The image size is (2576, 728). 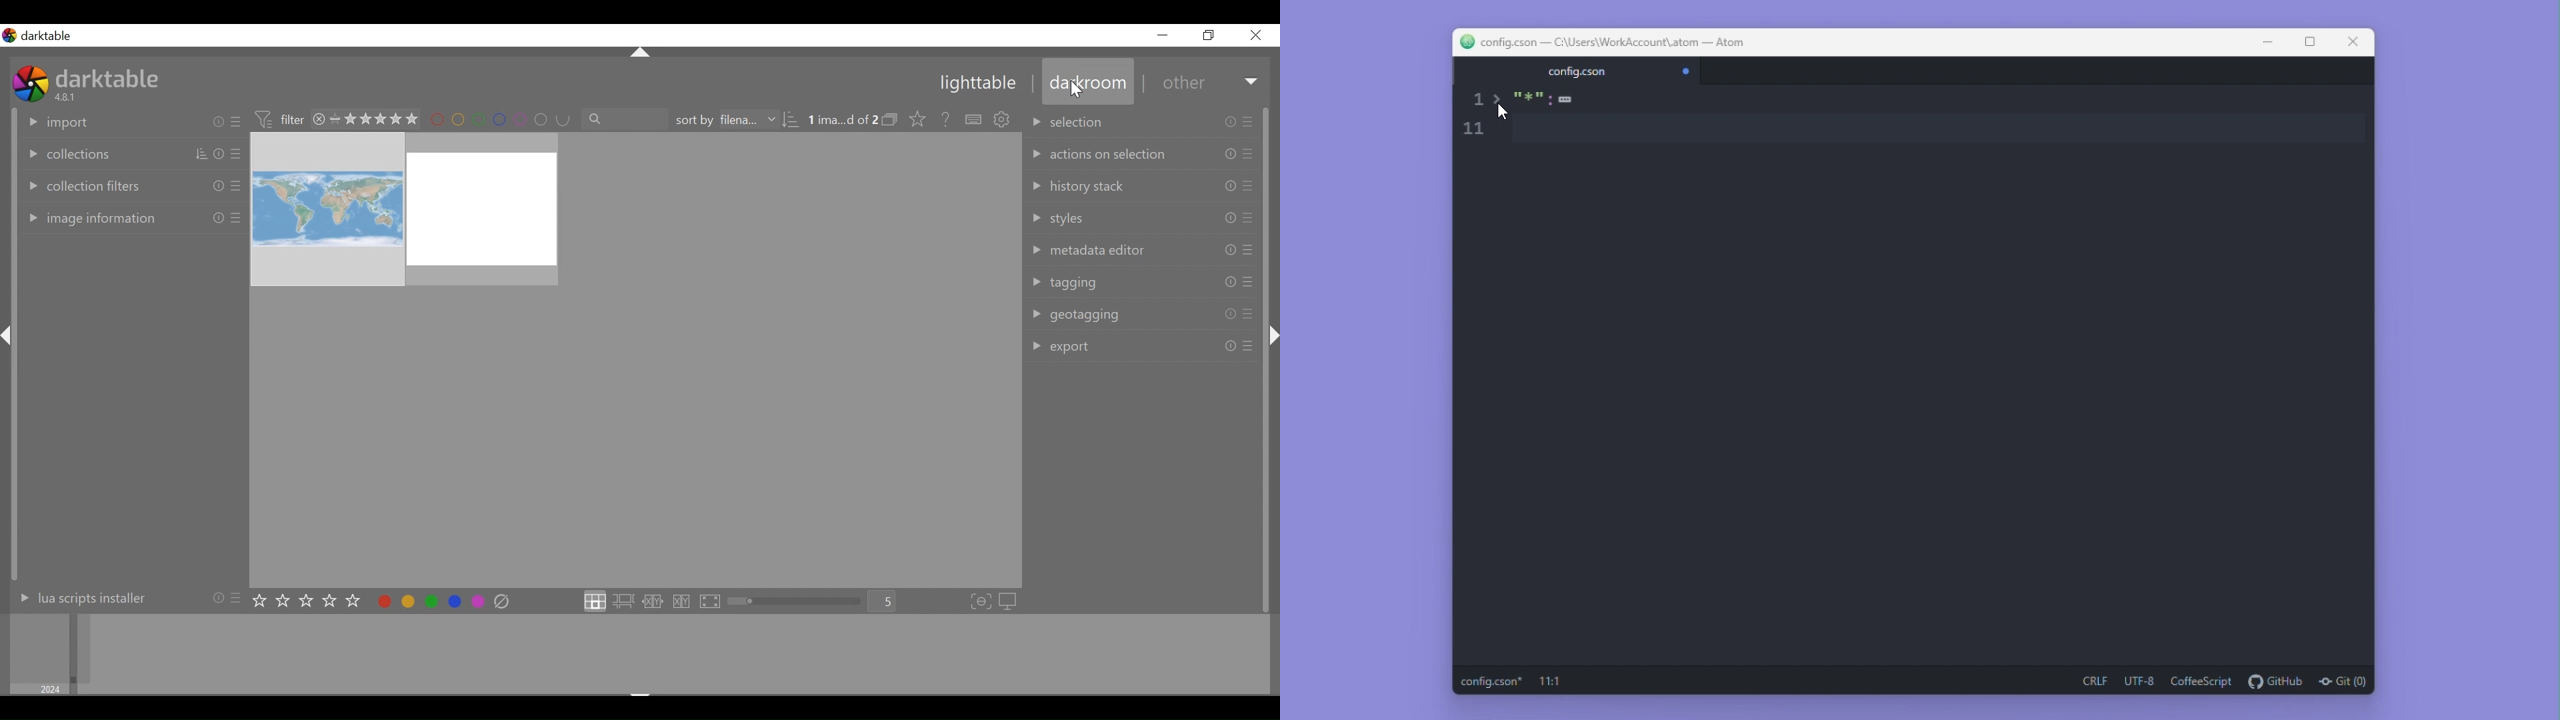 What do you see at coordinates (307, 601) in the screenshot?
I see `set rating ` at bounding box center [307, 601].